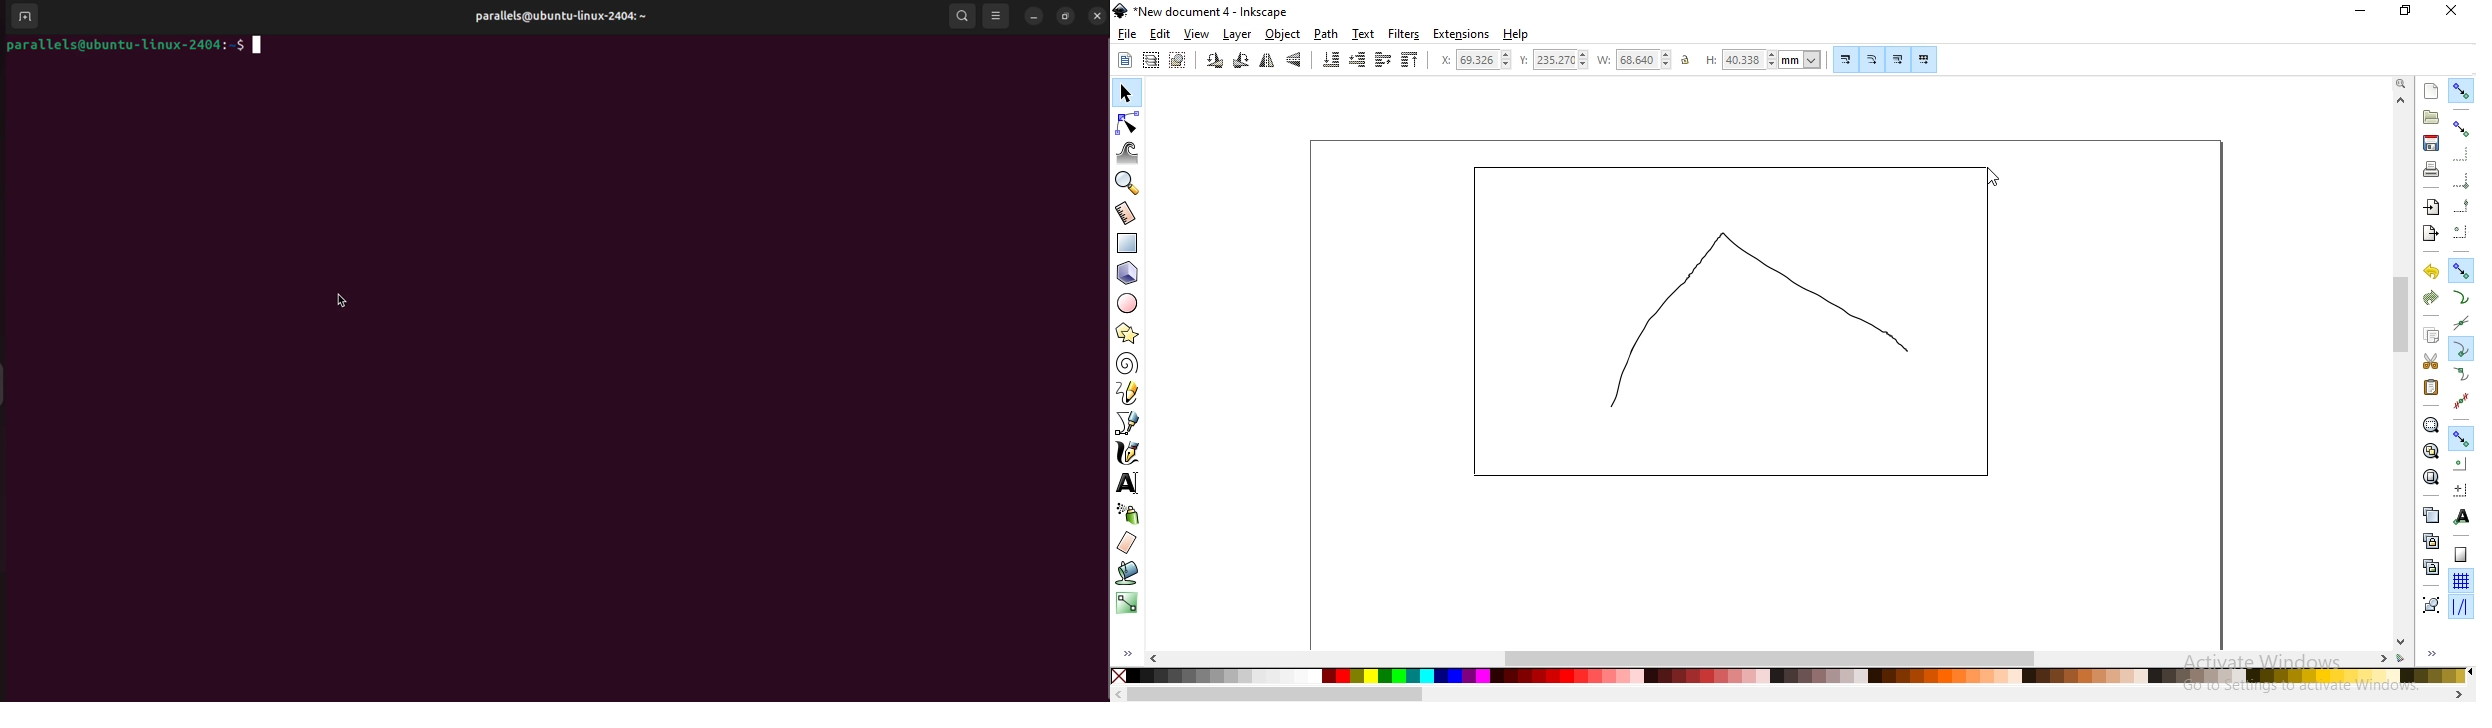 The height and width of the screenshot is (728, 2492). Describe the element at coordinates (2459, 462) in the screenshot. I see `snap centers of objects` at that location.